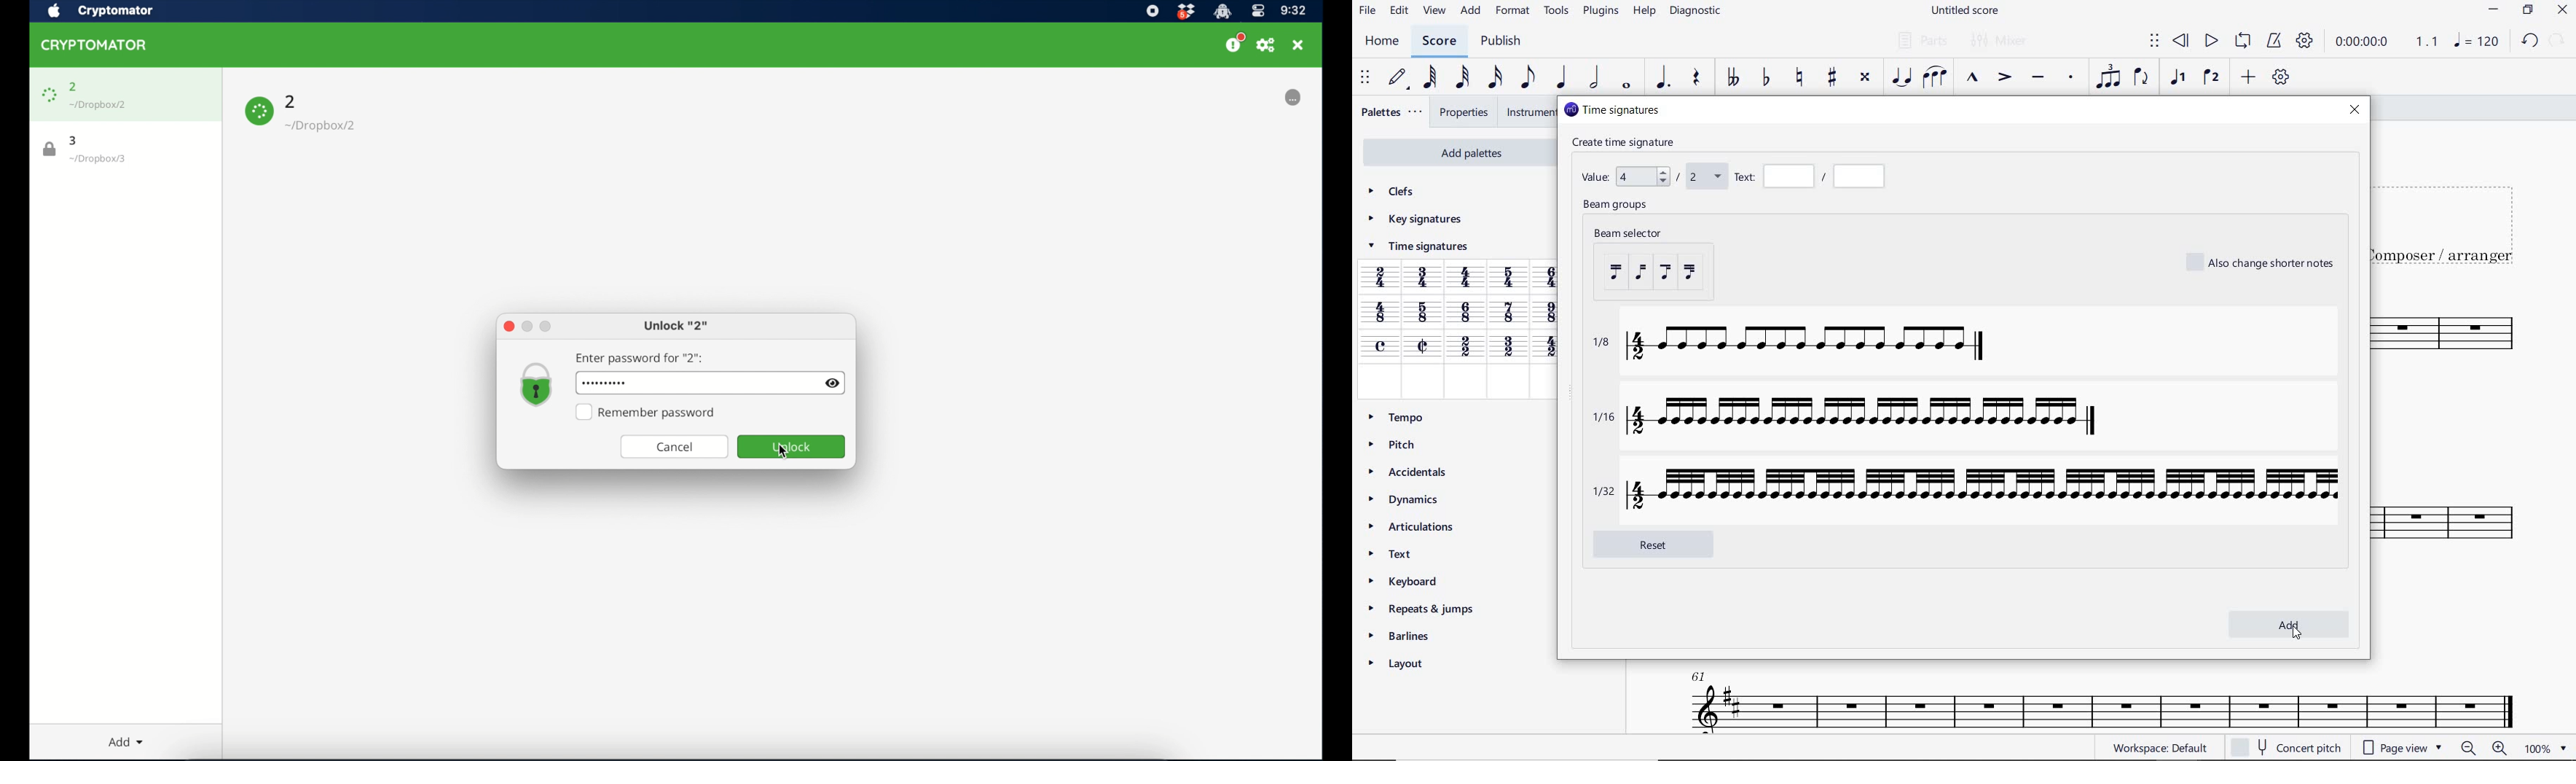  Describe the element at coordinates (1493, 78) in the screenshot. I see `16TH NOTE` at that location.